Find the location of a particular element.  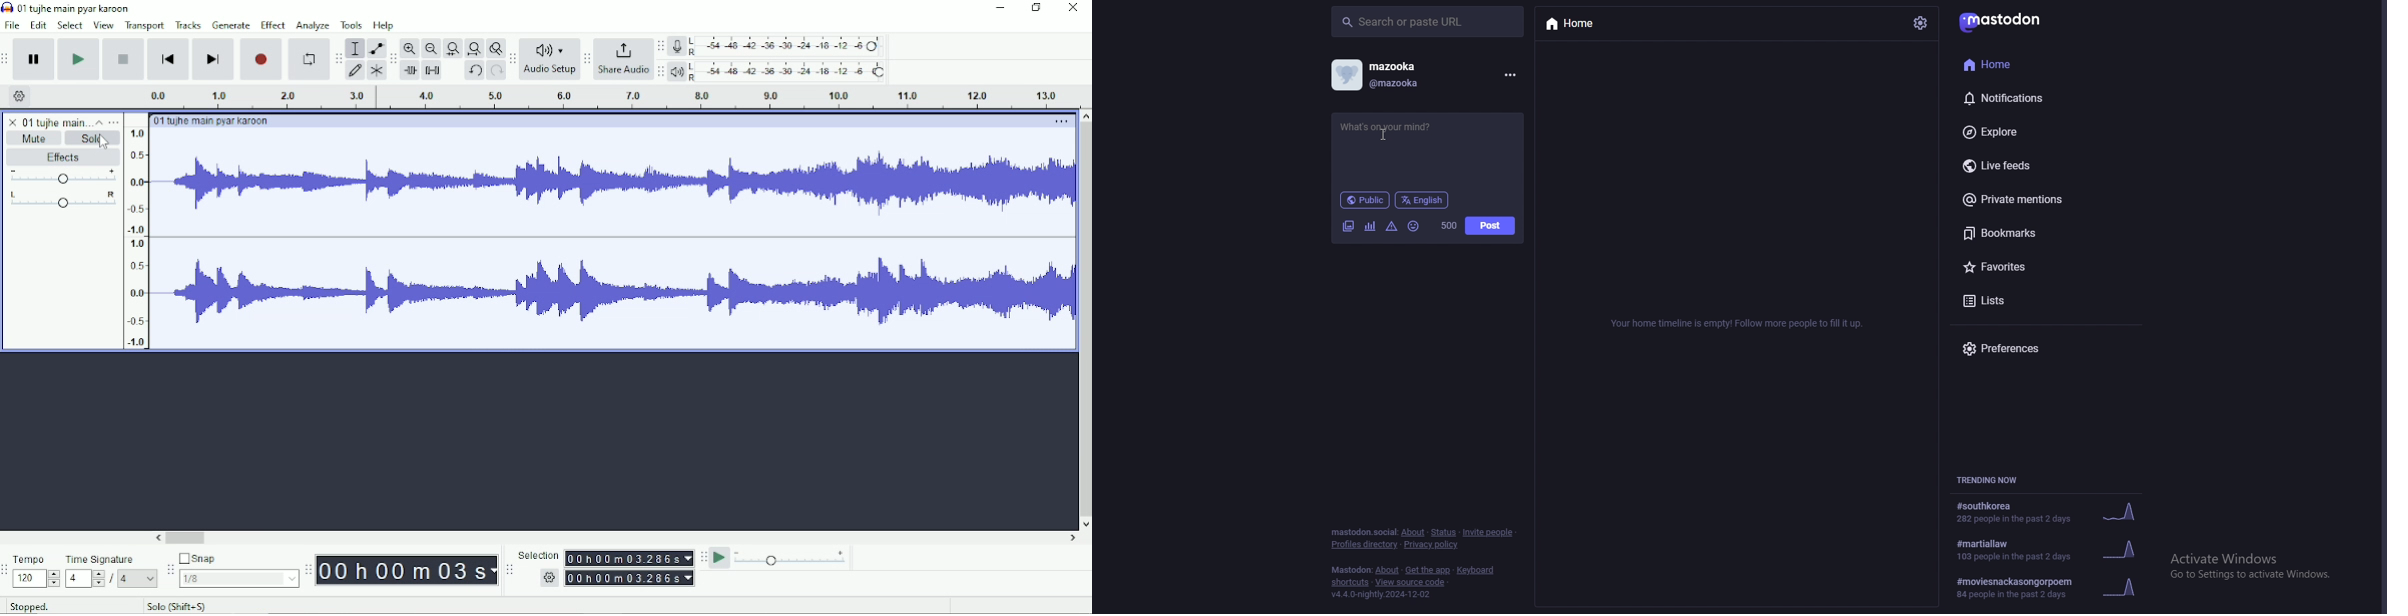

Audacity edit toolbar is located at coordinates (393, 59).